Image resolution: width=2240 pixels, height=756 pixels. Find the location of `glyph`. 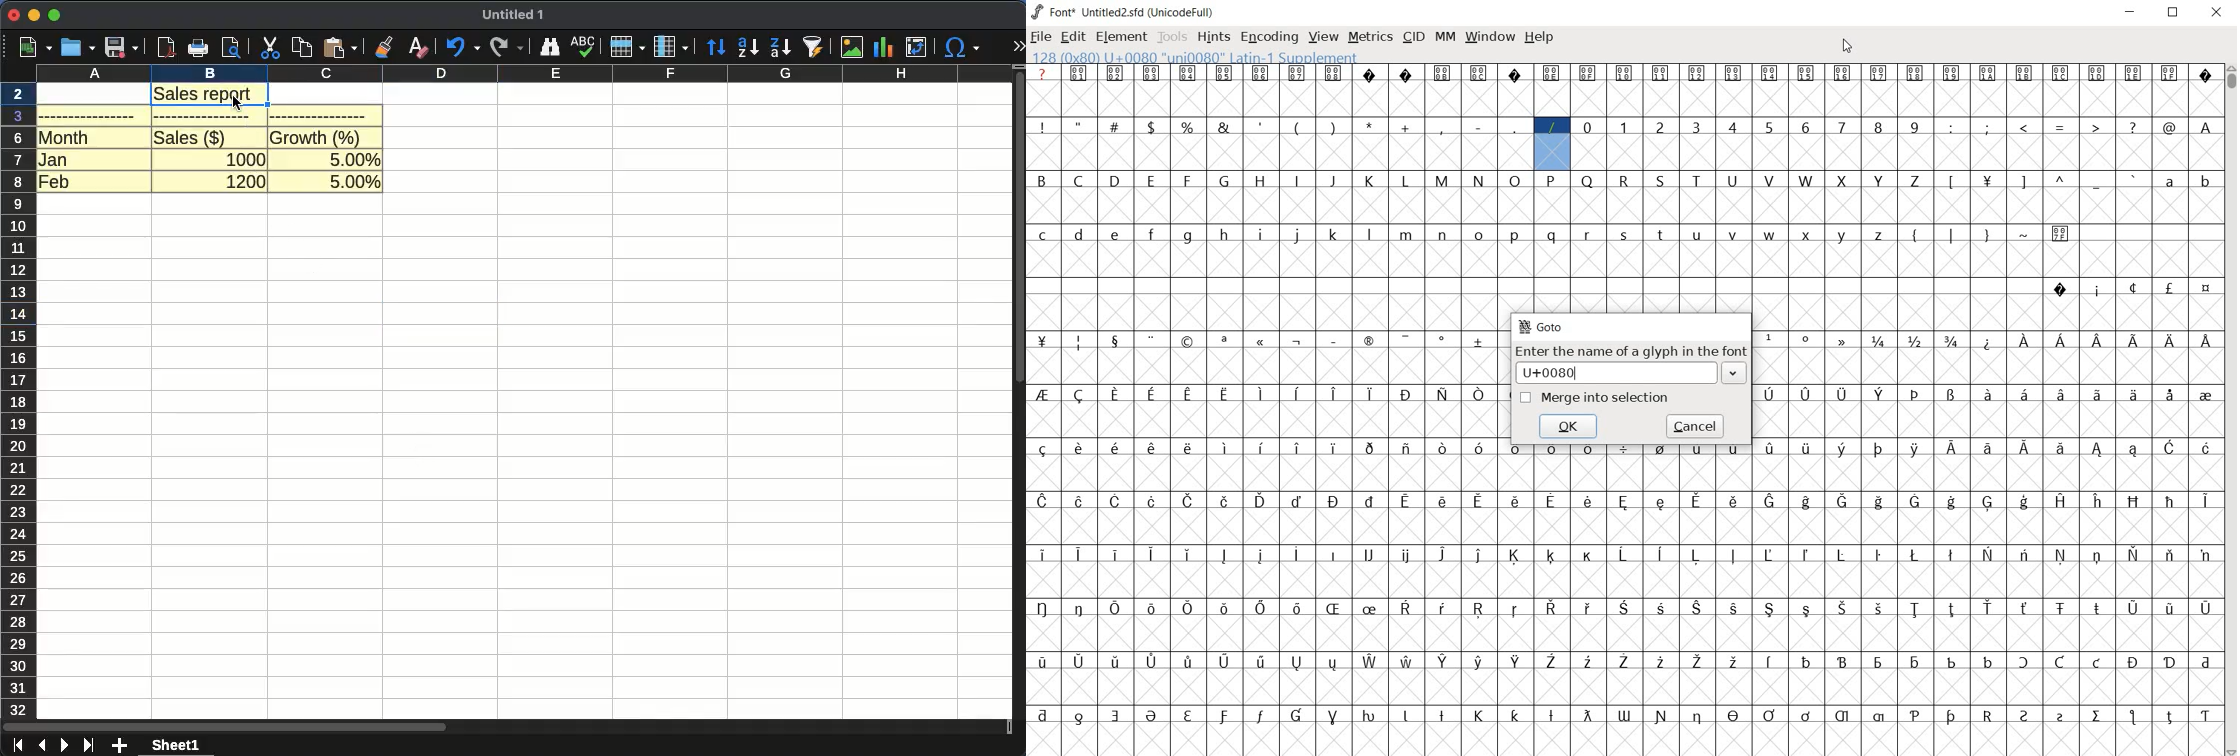

glyph is located at coordinates (2098, 183).